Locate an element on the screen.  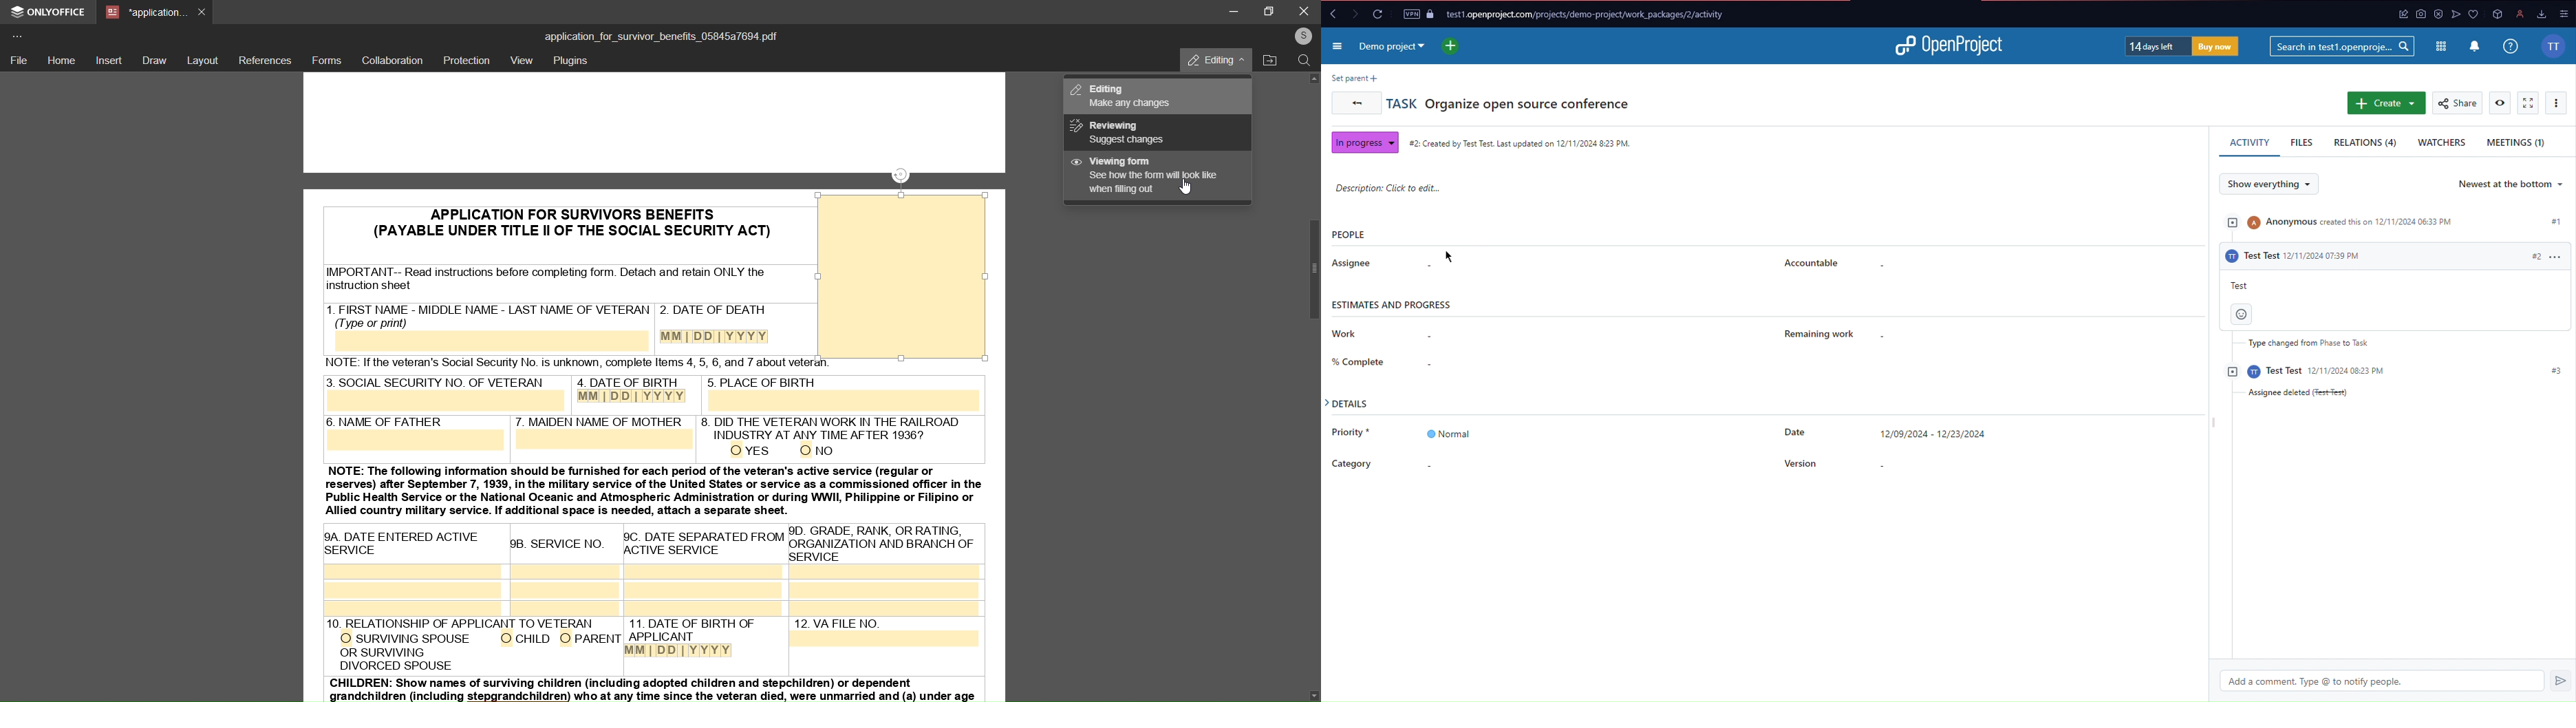
Priority is located at coordinates (1400, 435).